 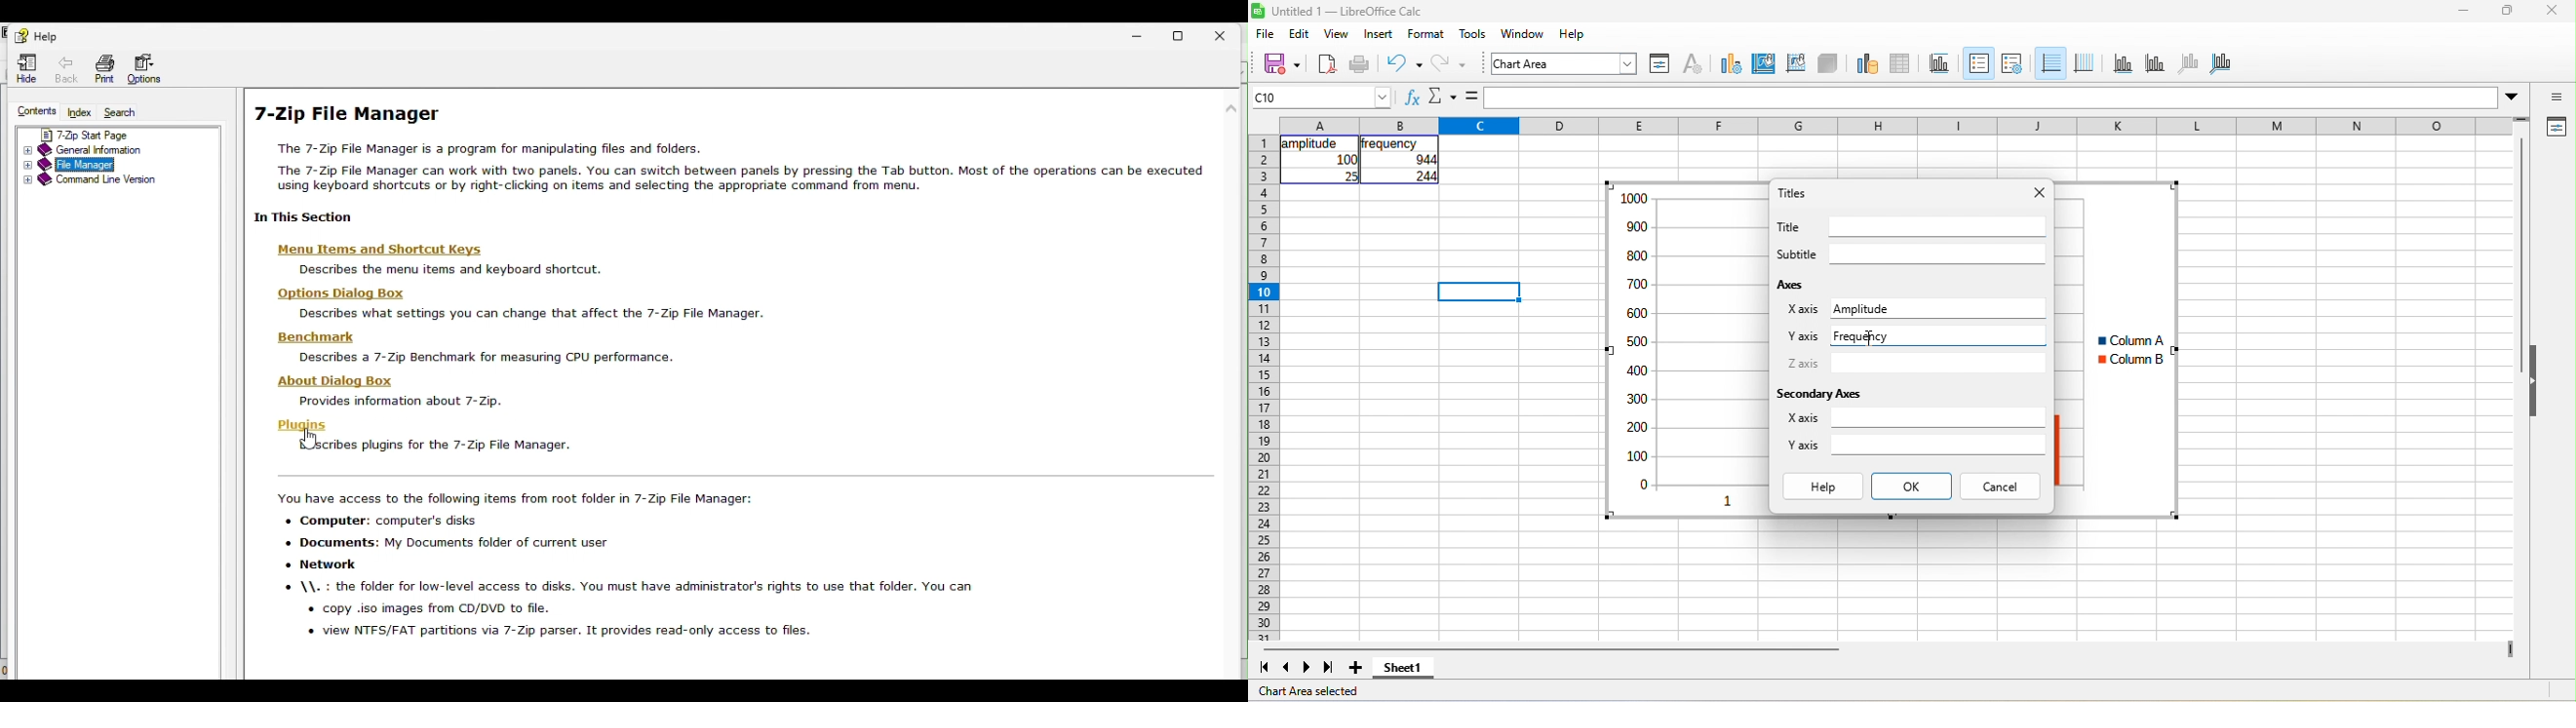 I want to click on General information, so click(x=118, y=149).